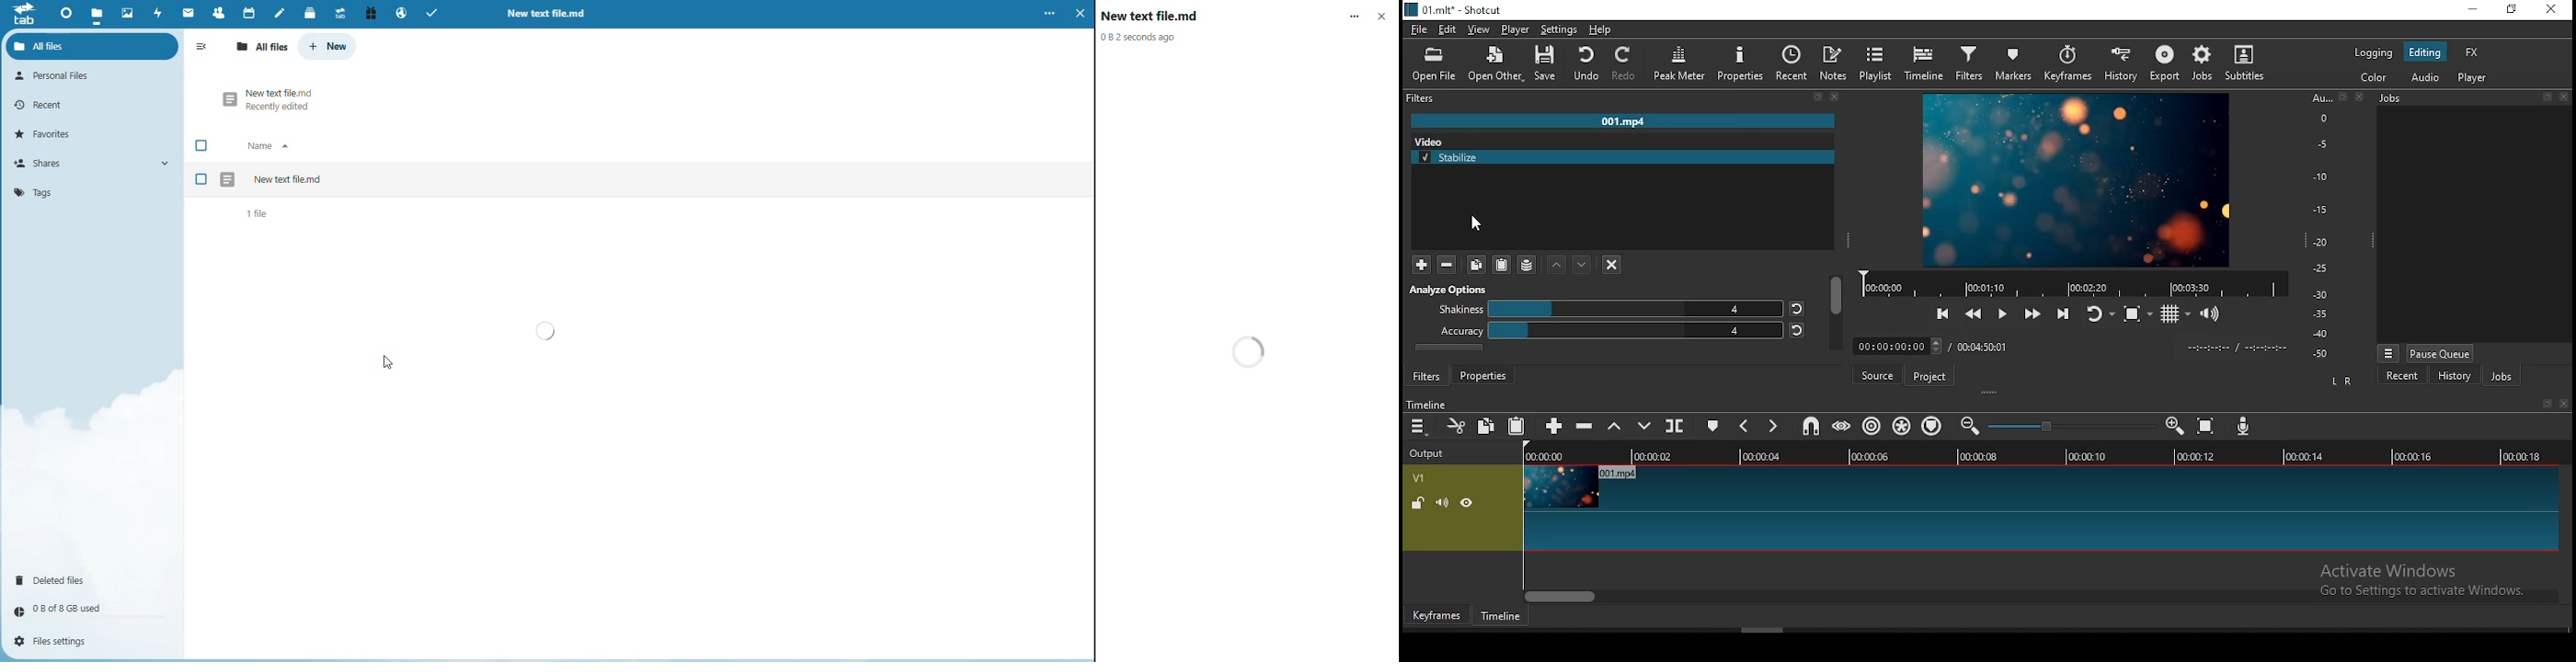 The width and height of the screenshot is (2576, 672). I want to click on copy, so click(1501, 266).